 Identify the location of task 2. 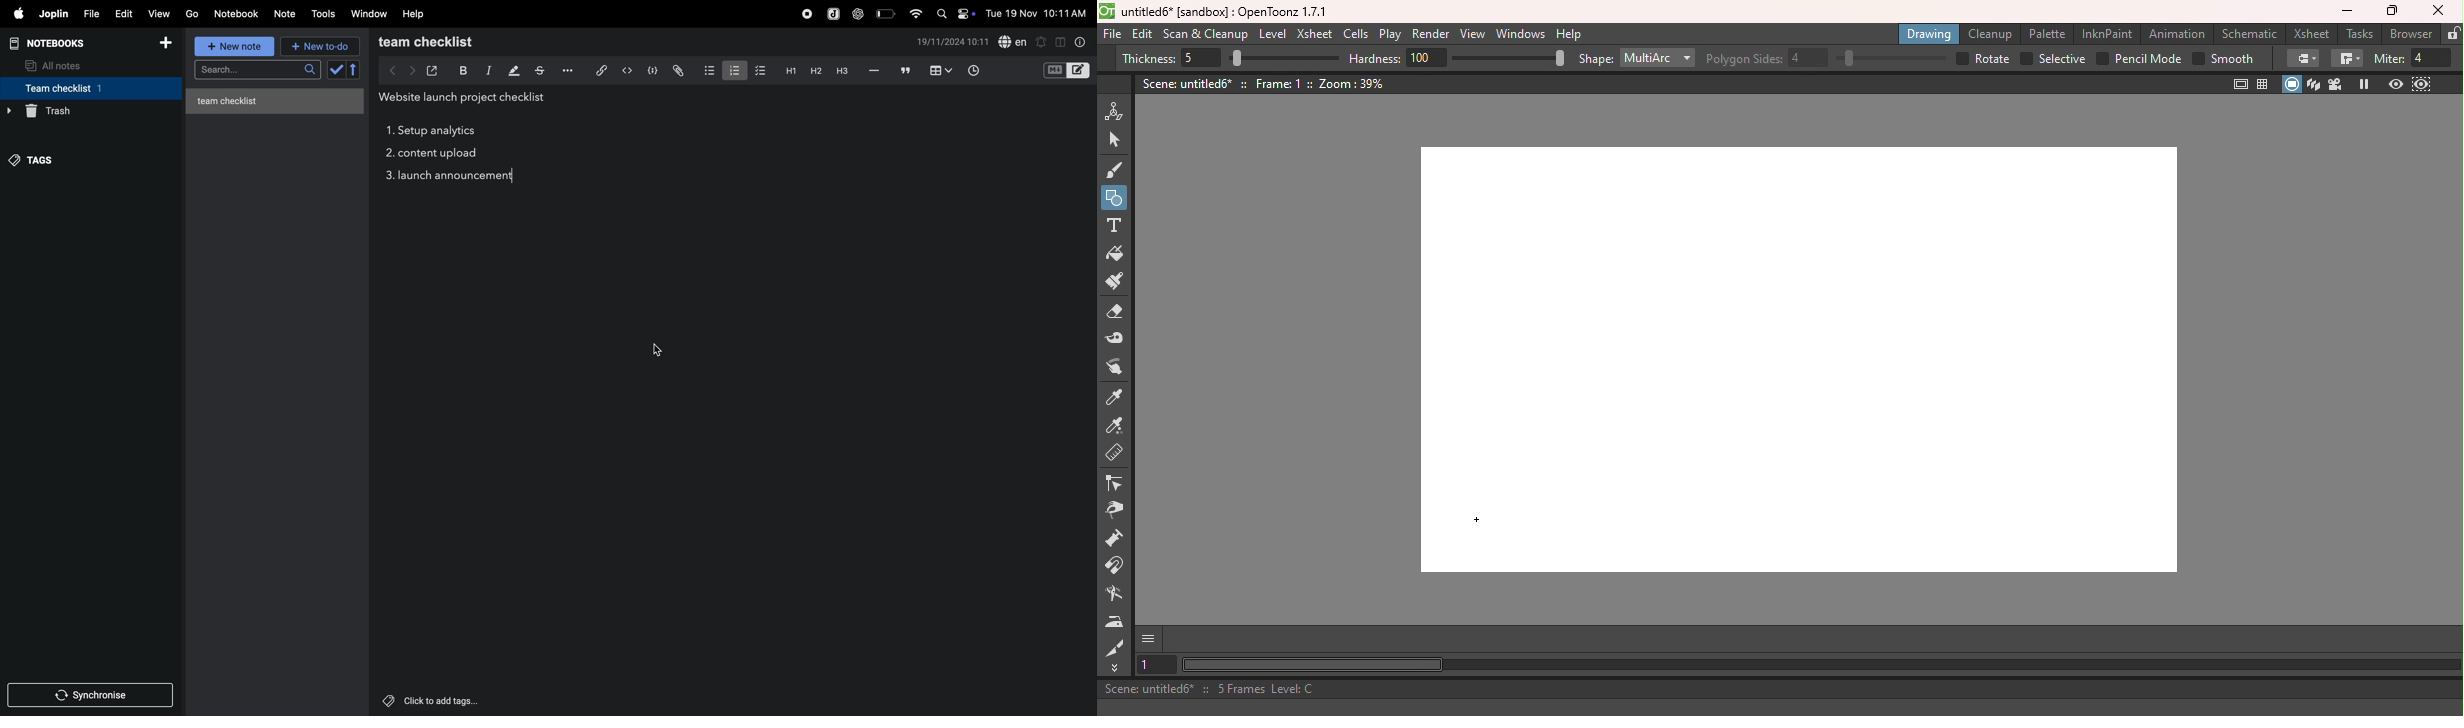
(388, 154).